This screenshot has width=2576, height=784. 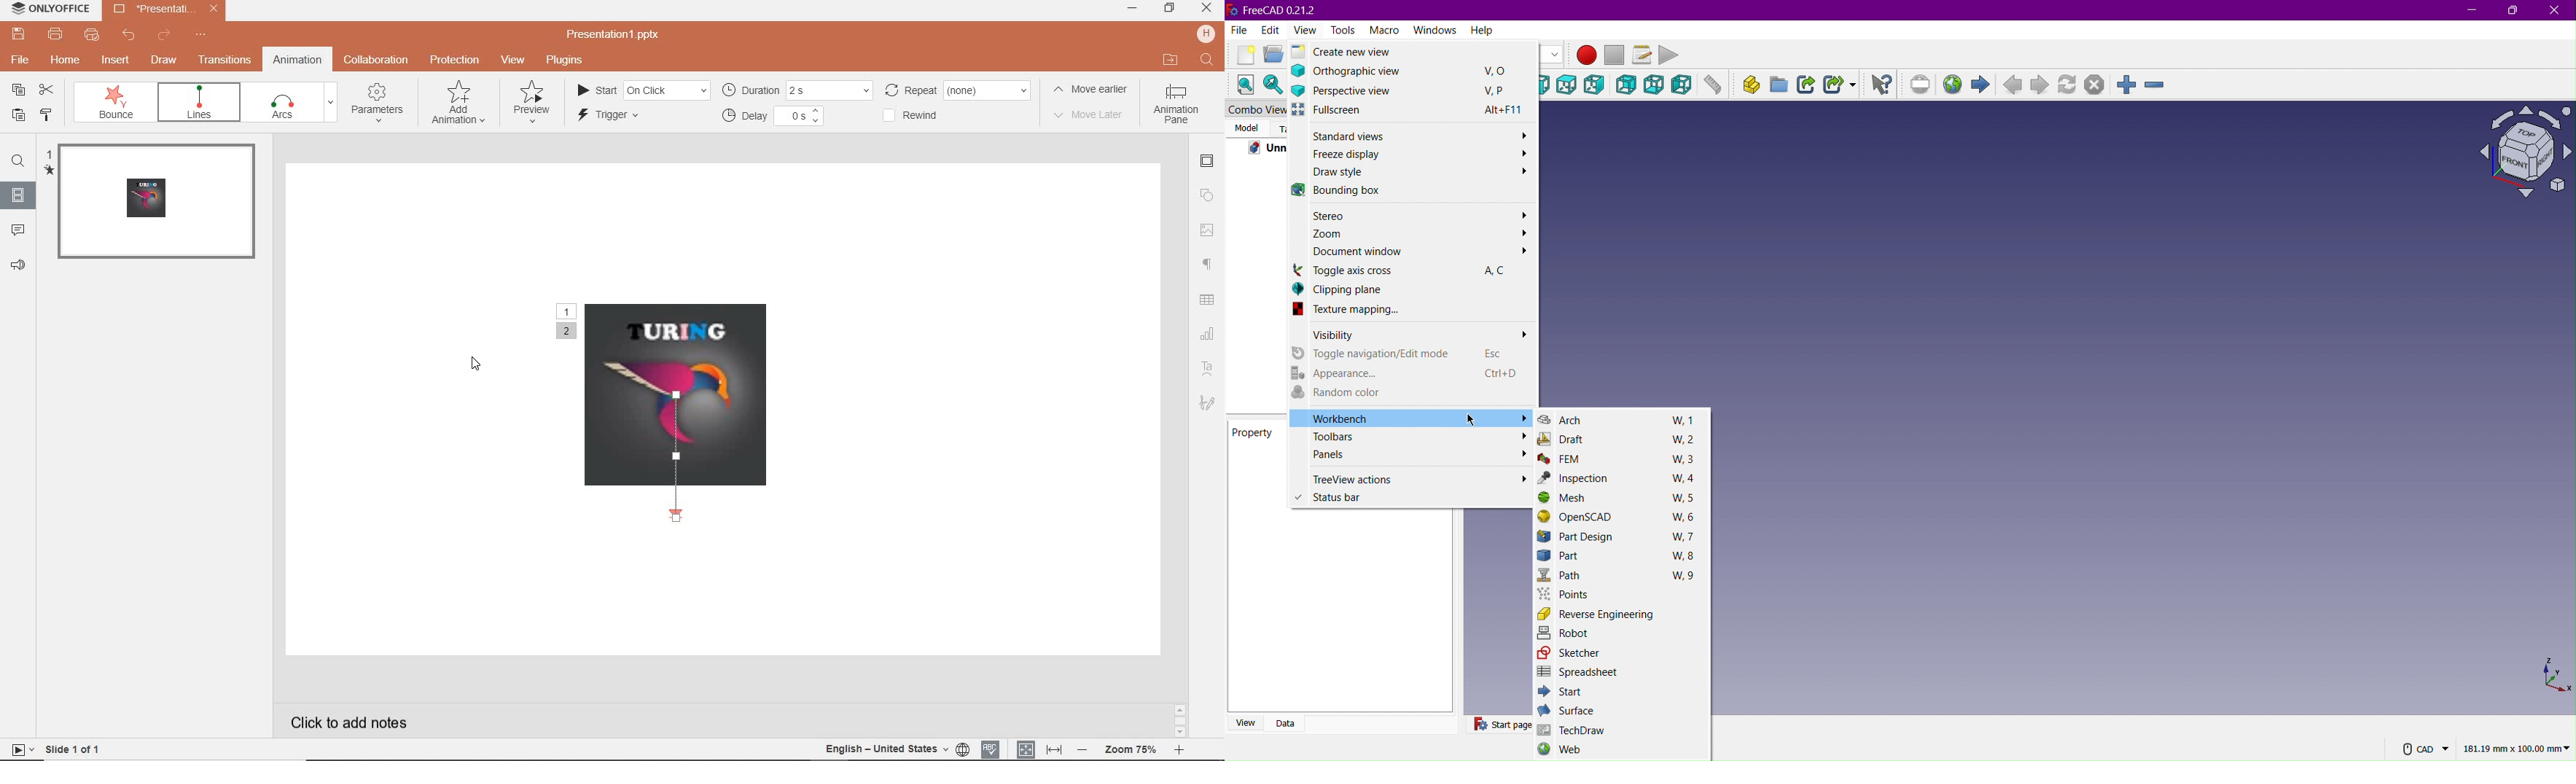 What do you see at coordinates (461, 104) in the screenshot?
I see `add animation` at bounding box center [461, 104].